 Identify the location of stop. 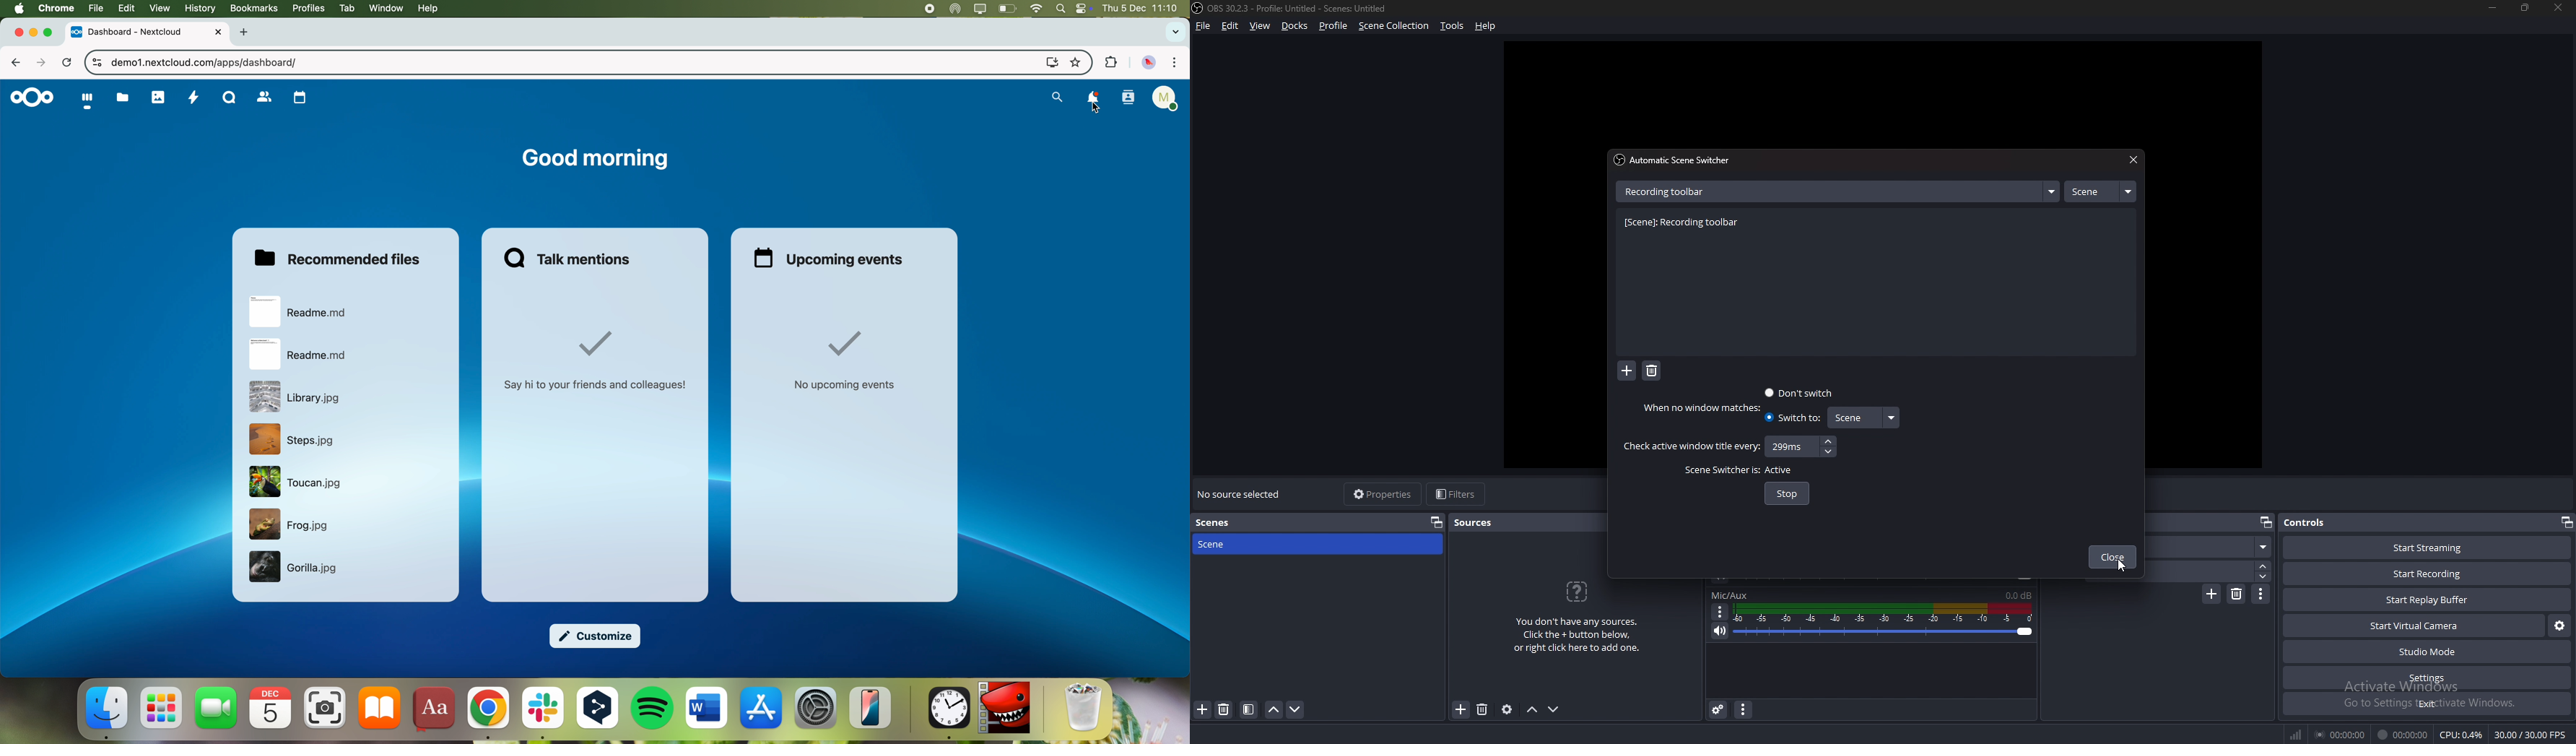
(1788, 493).